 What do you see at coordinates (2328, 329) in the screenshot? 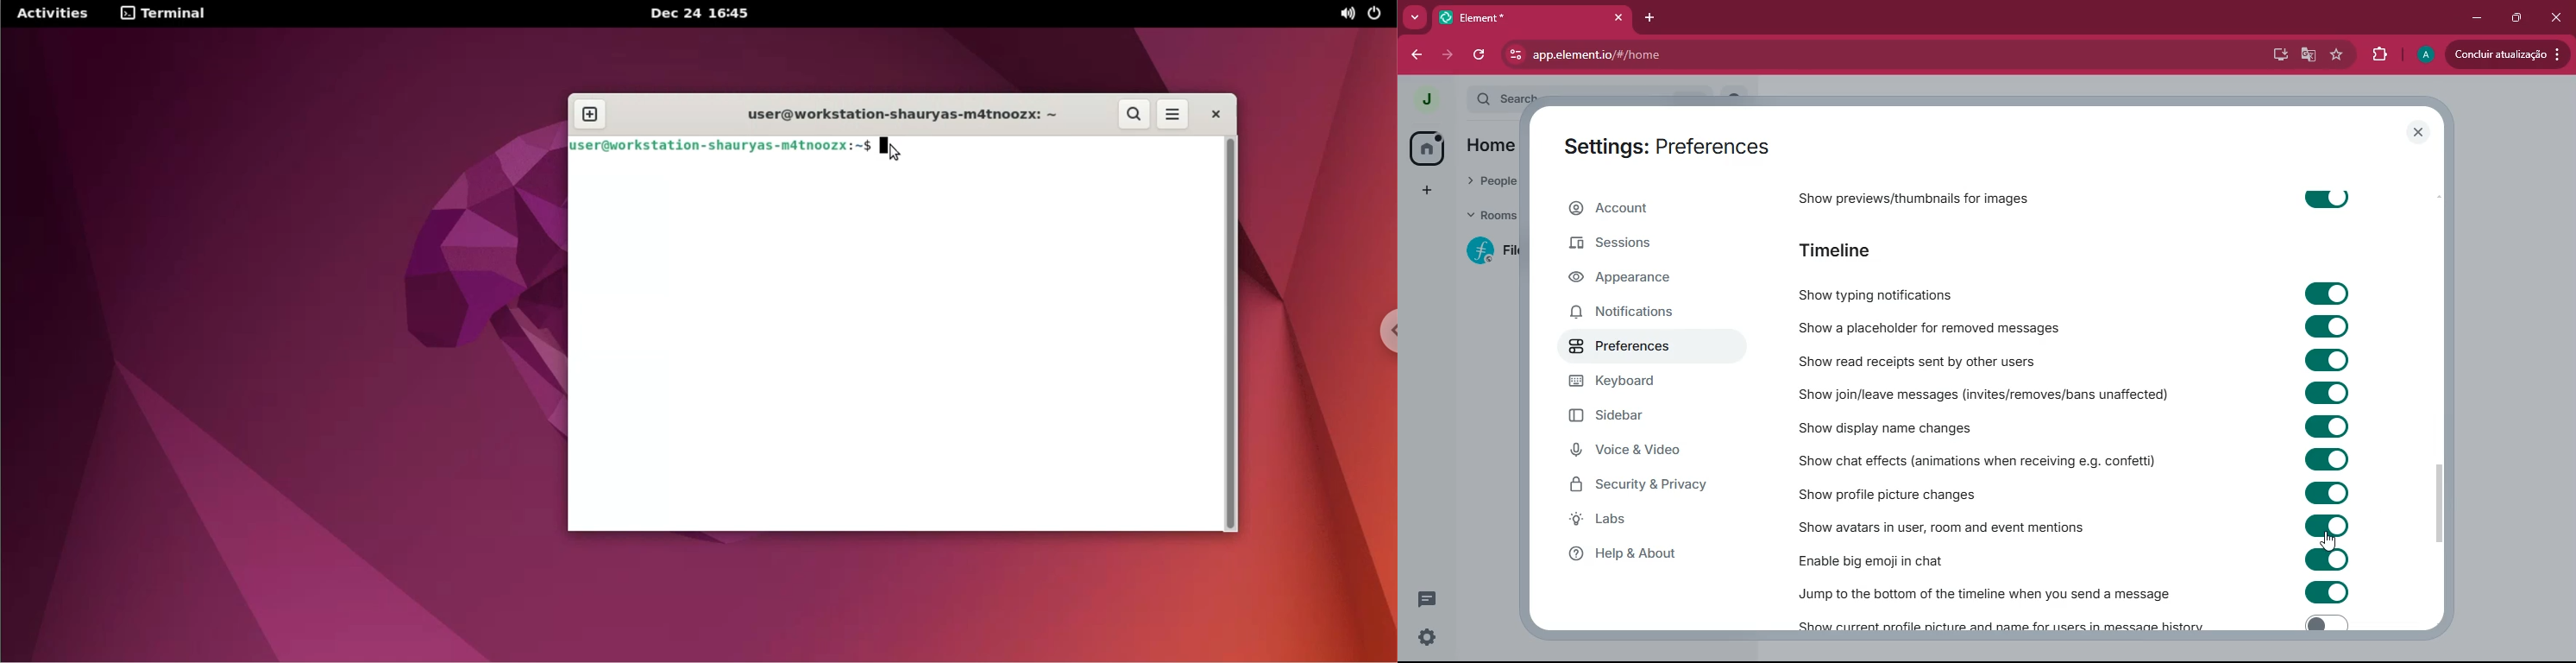
I see `toggle on ` at bounding box center [2328, 329].